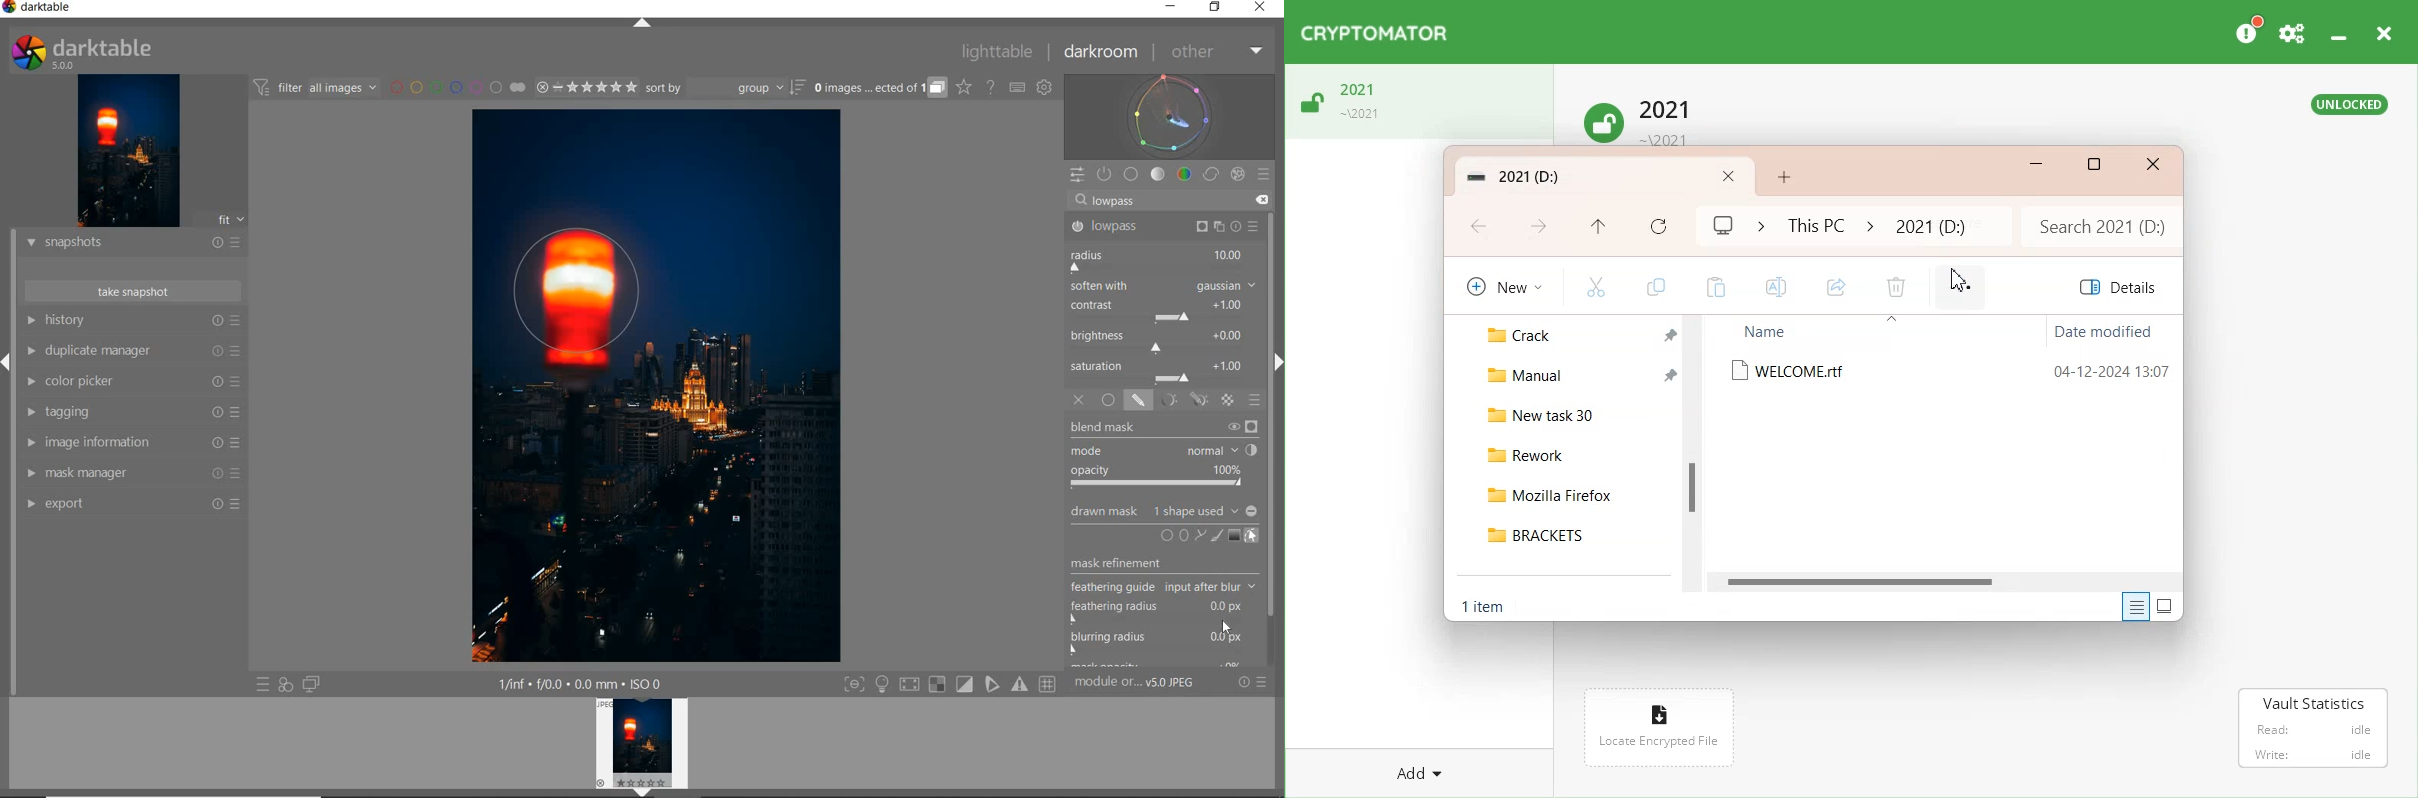 The image size is (2436, 812). I want to click on Paste, so click(1716, 286).